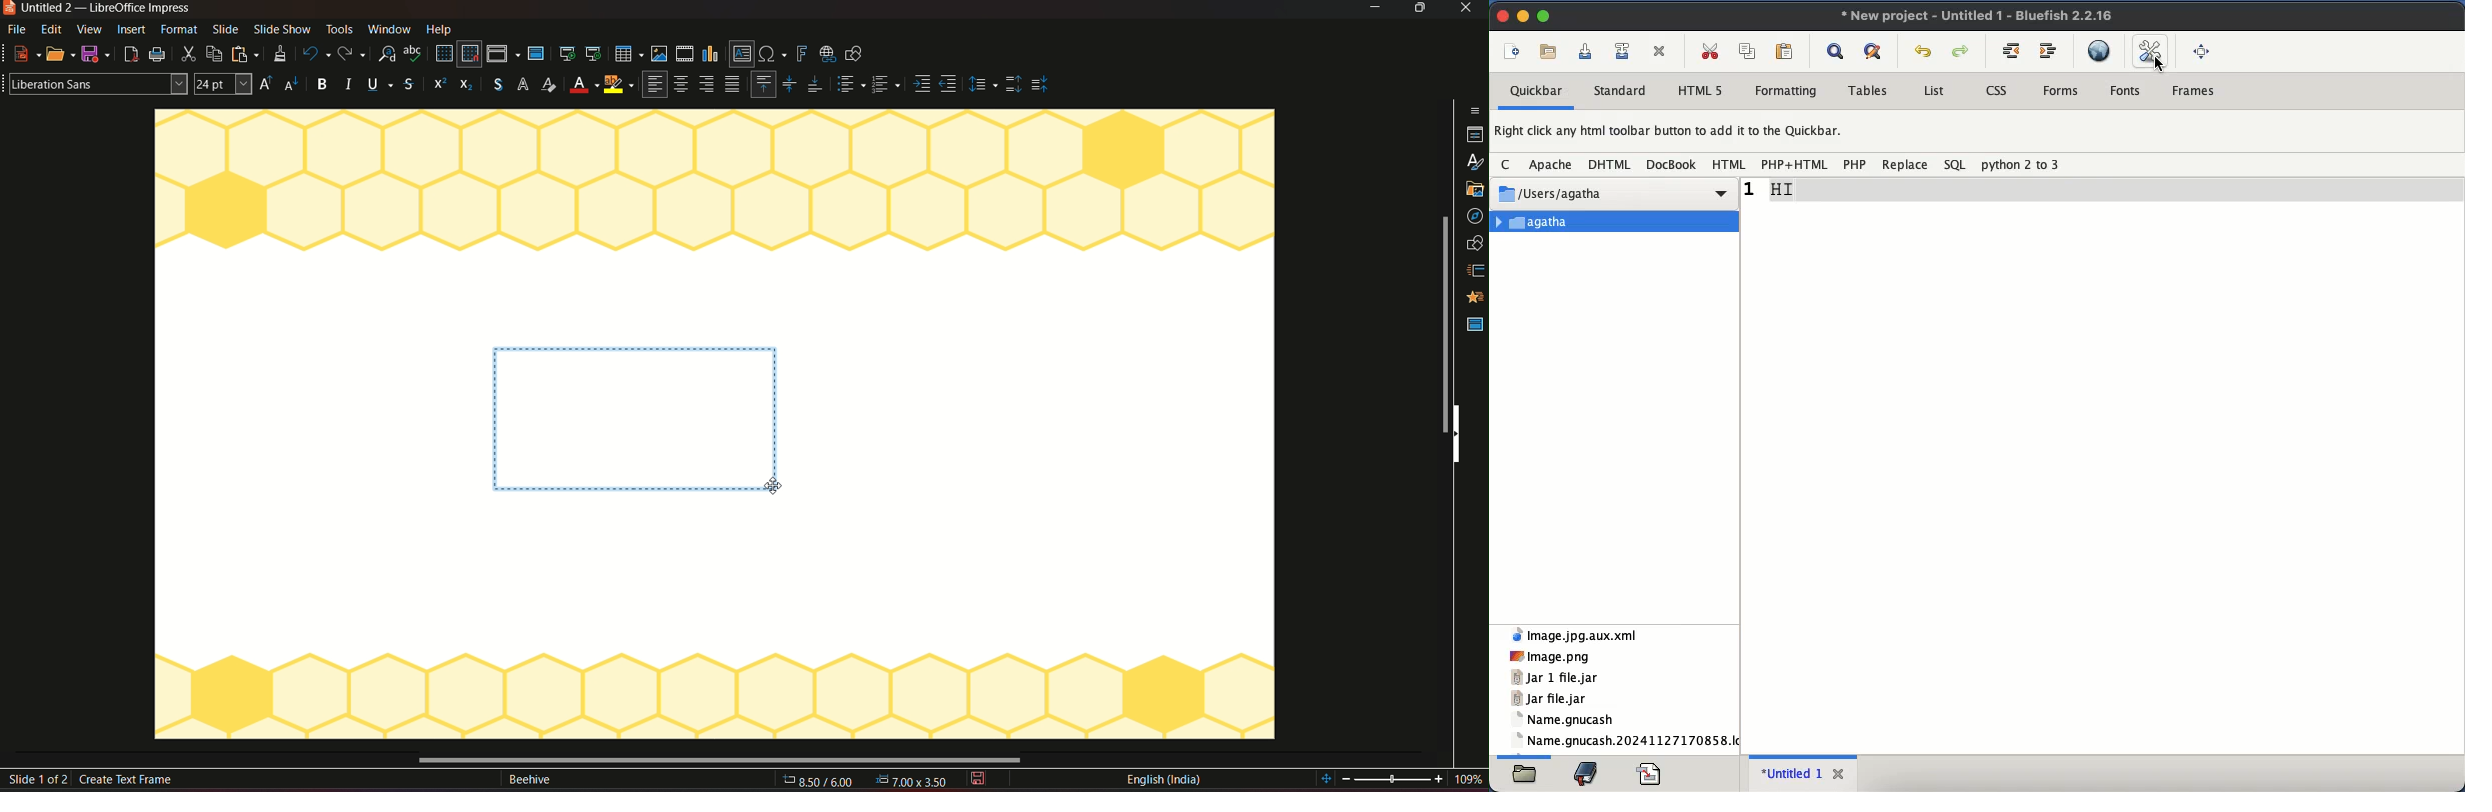 The width and height of the screenshot is (2492, 812). Describe the element at coordinates (1475, 296) in the screenshot. I see `master slide` at that location.